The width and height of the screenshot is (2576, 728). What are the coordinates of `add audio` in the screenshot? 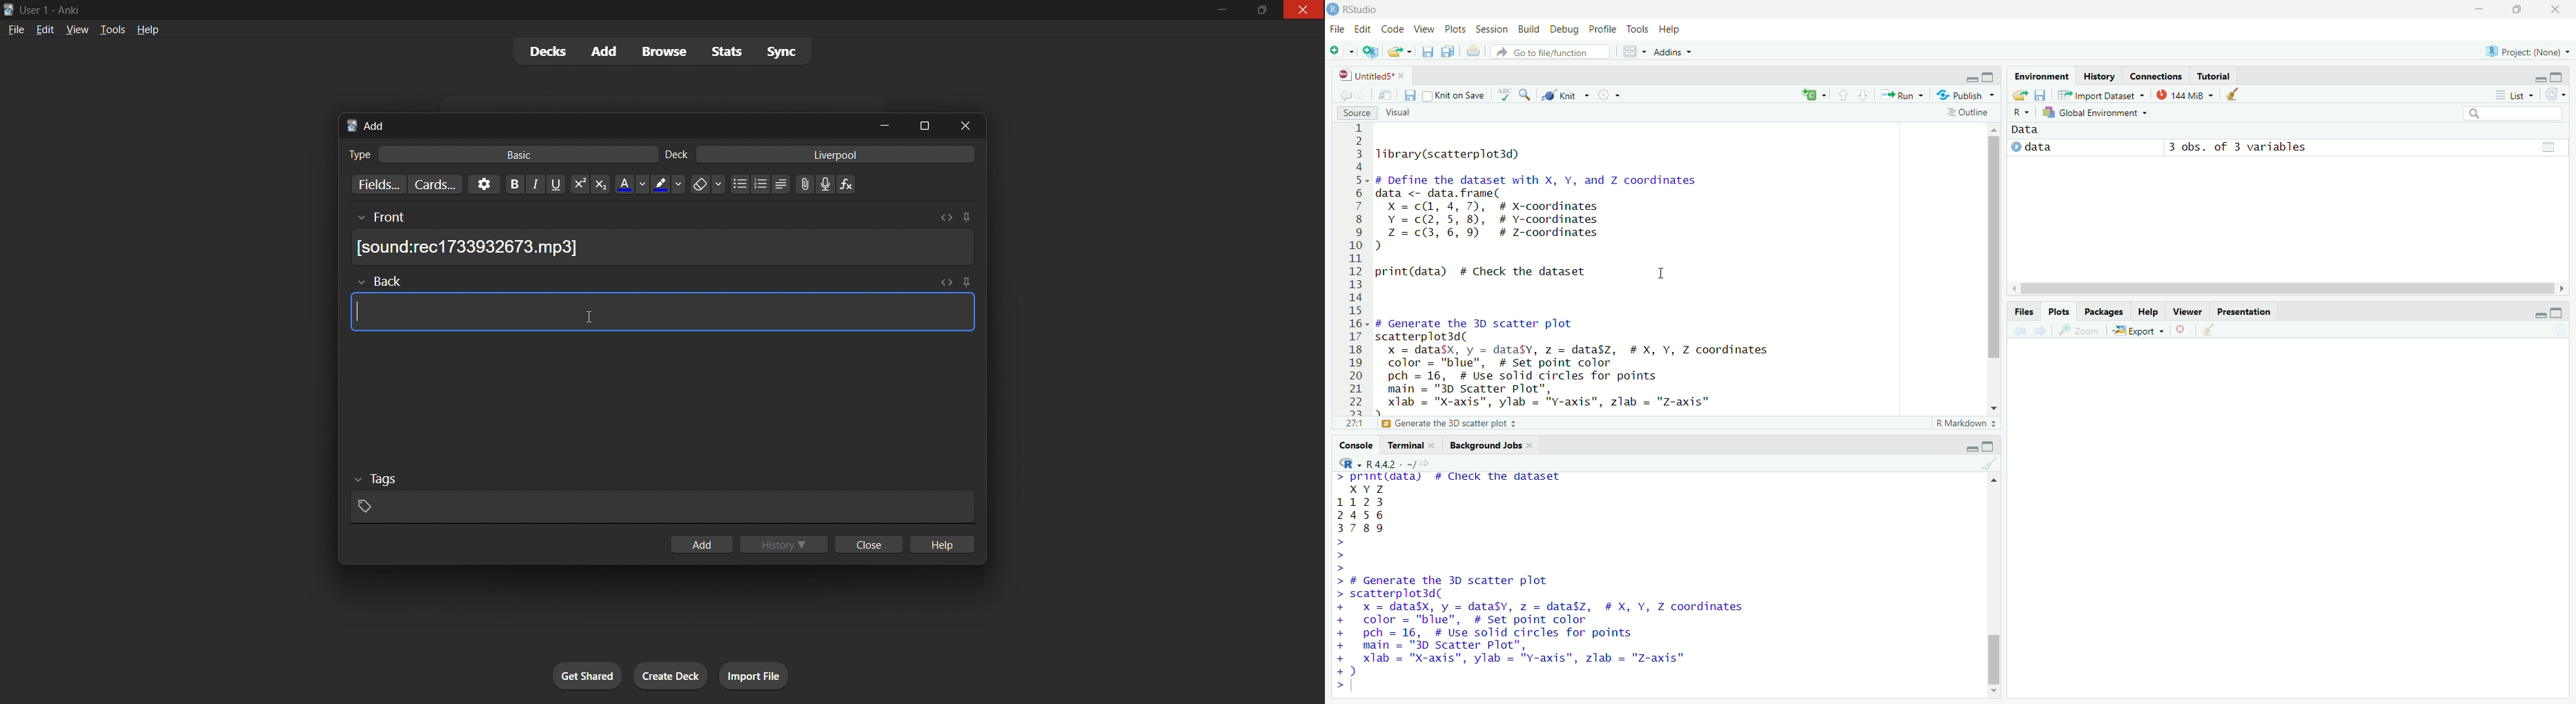 It's located at (825, 184).